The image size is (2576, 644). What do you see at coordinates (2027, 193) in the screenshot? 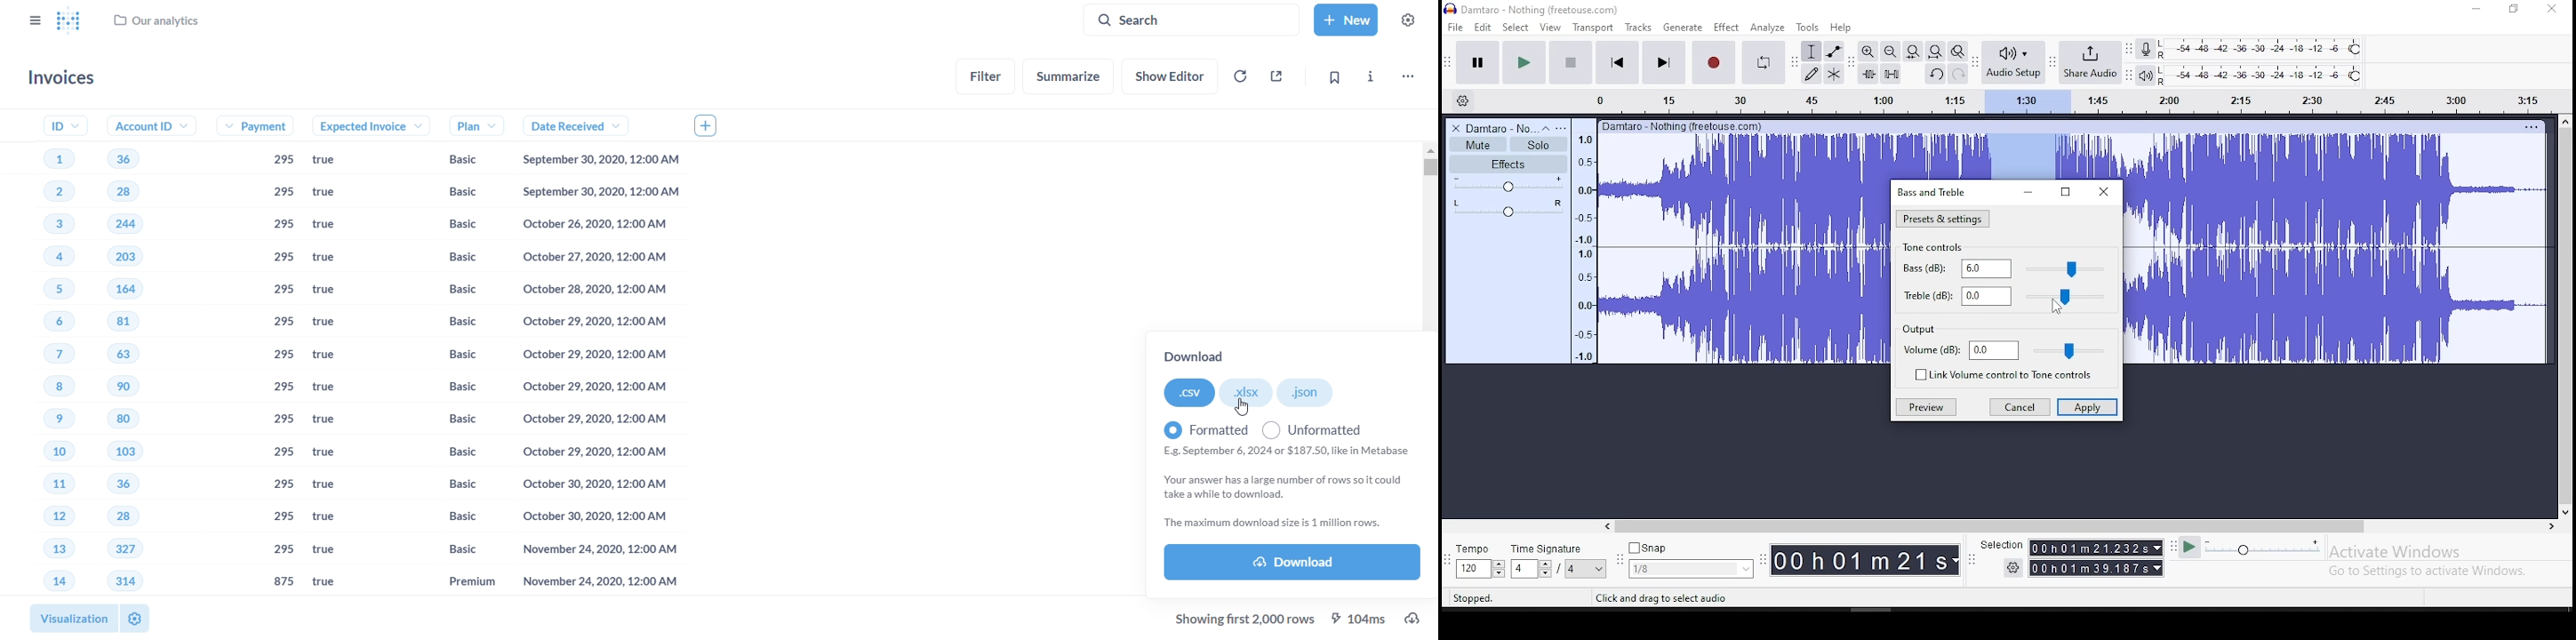
I see `minimize` at bounding box center [2027, 193].